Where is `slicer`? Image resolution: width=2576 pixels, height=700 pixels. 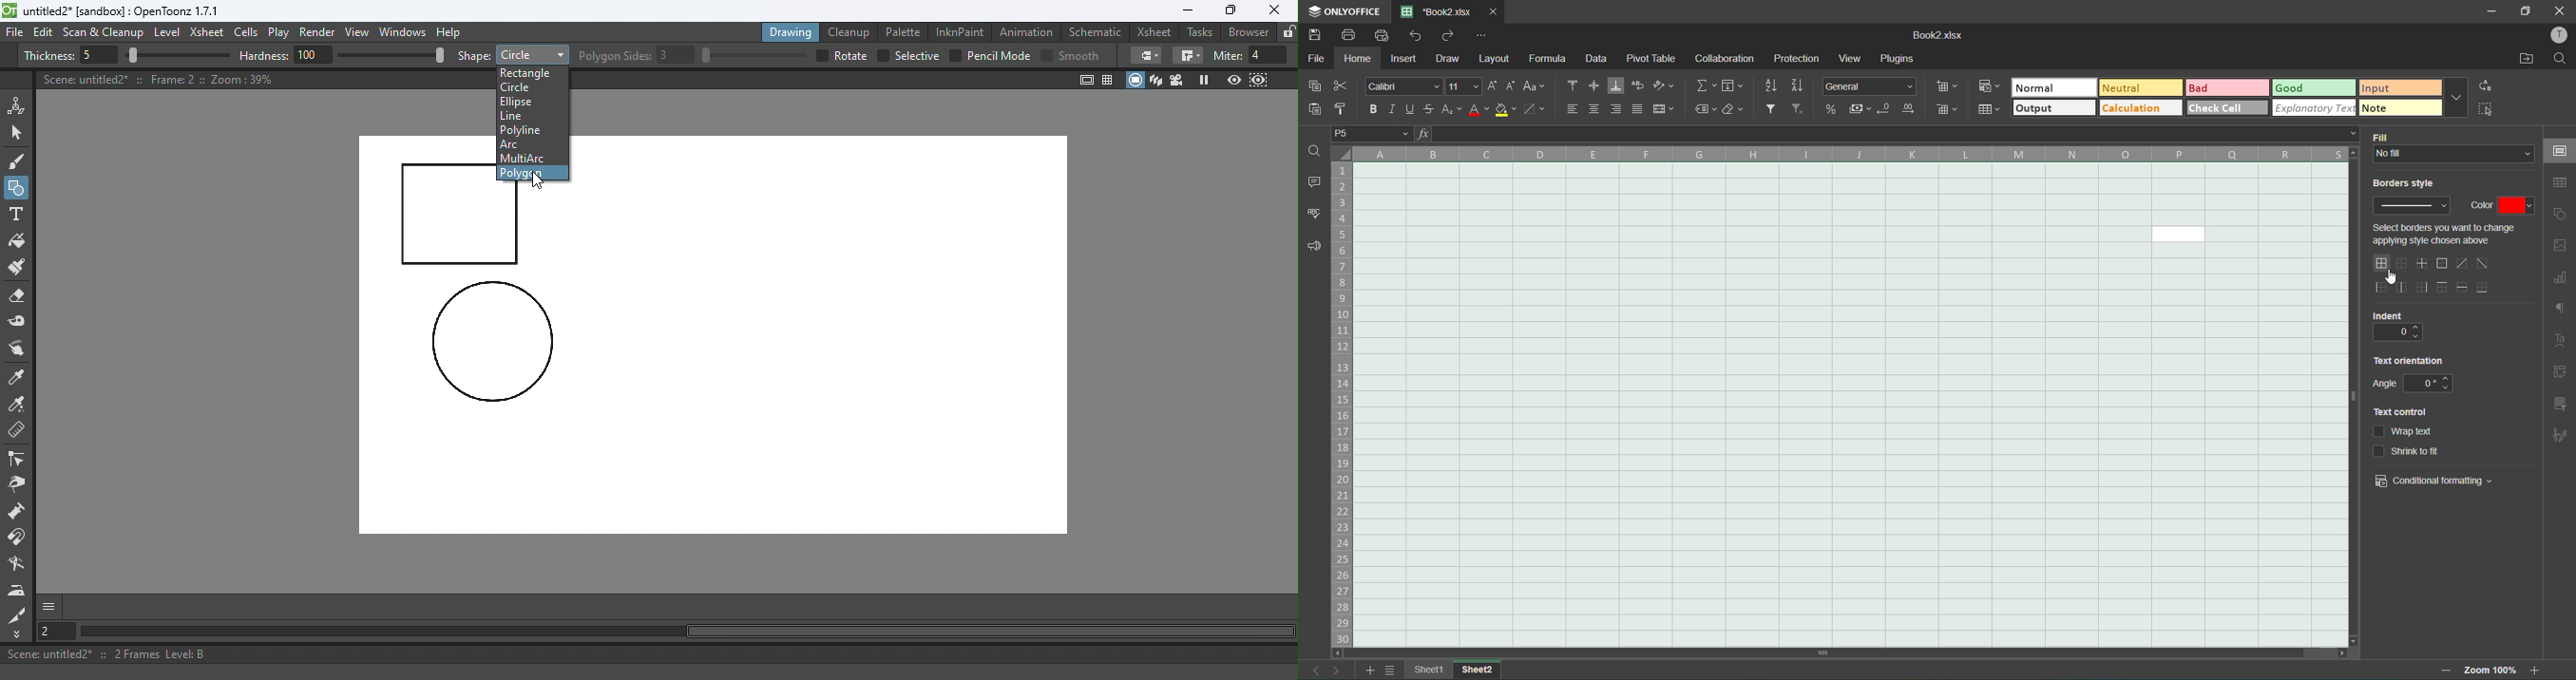 slicer is located at coordinates (2561, 406).